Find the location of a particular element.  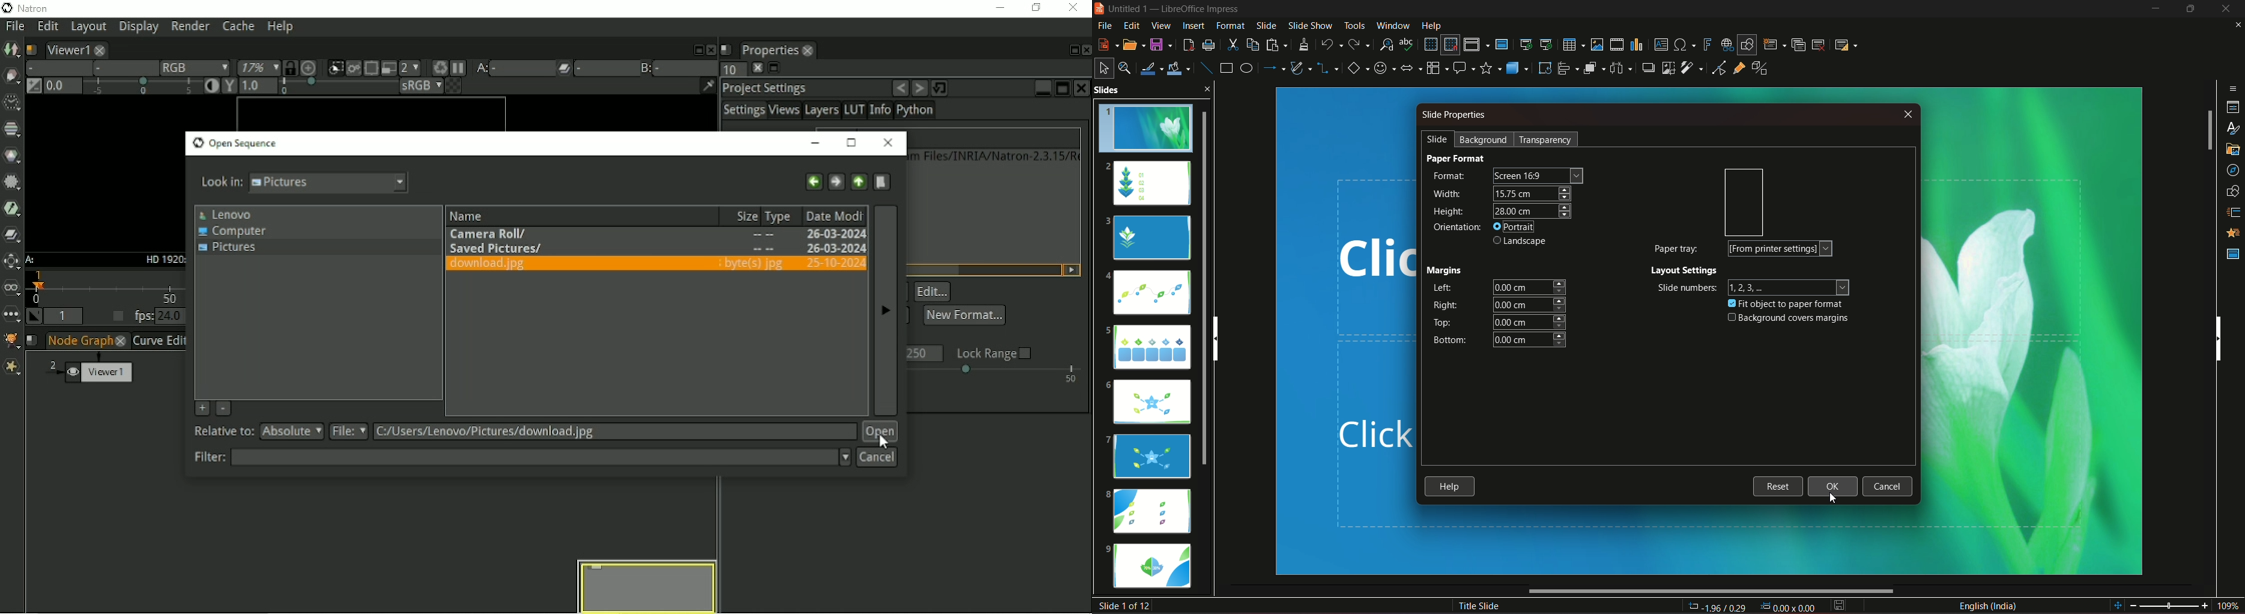

reset is located at coordinates (1778, 485).